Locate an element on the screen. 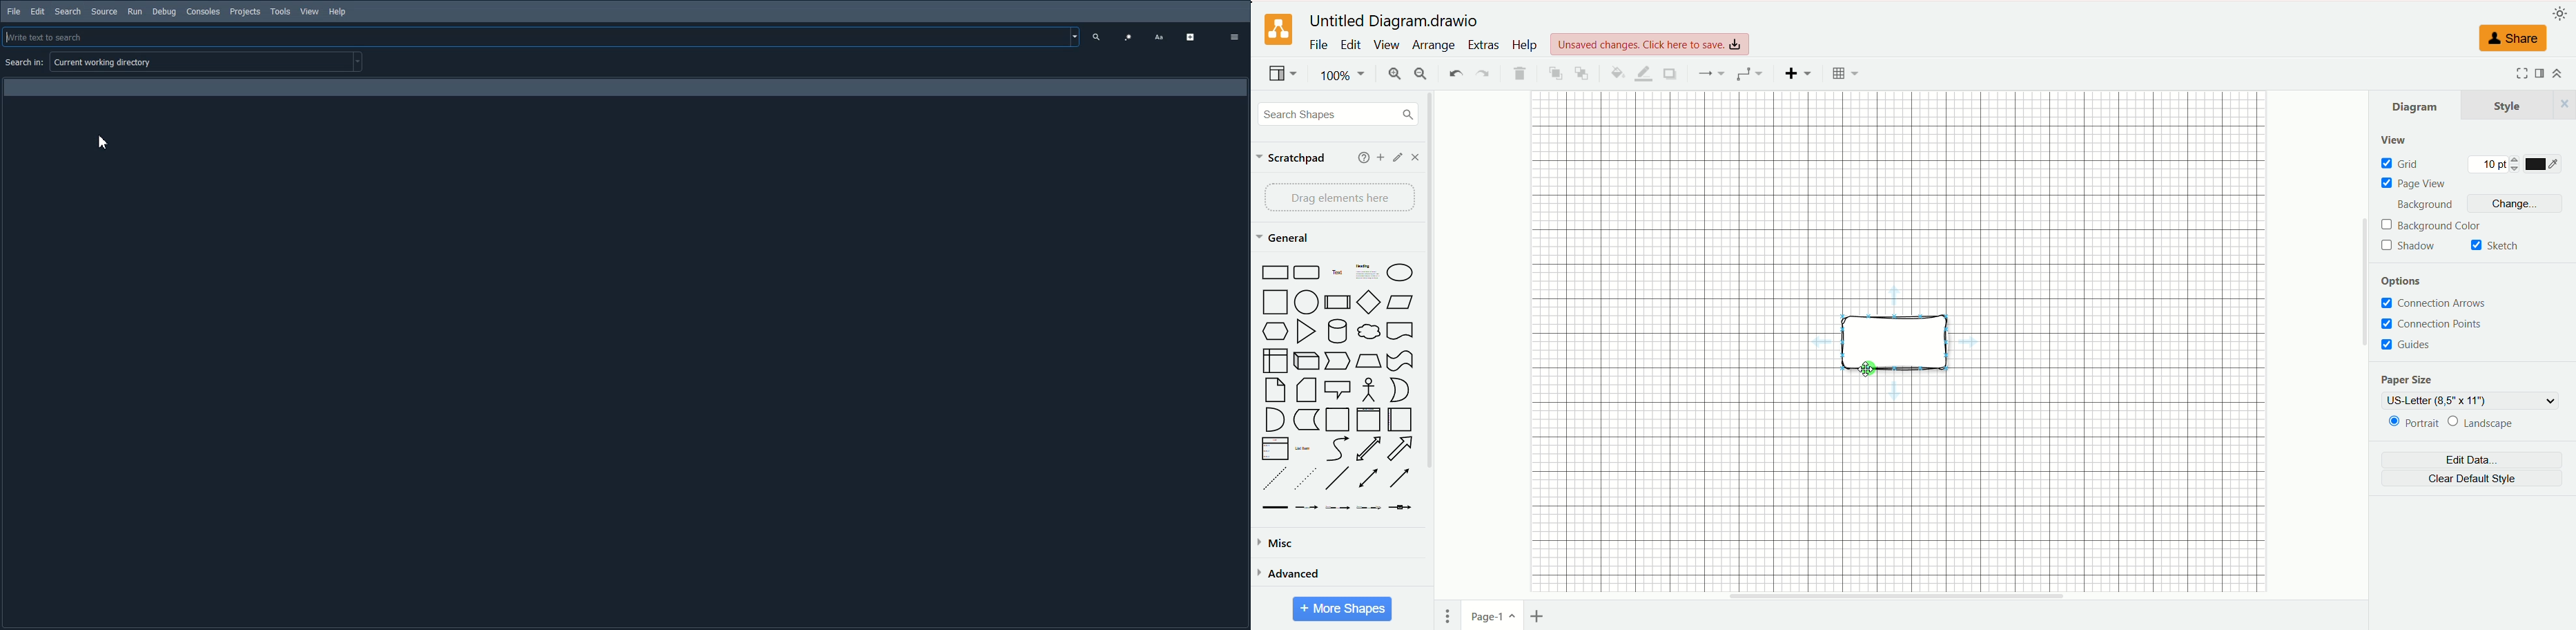 This screenshot has height=644, width=2576. line color is located at coordinates (1643, 74).